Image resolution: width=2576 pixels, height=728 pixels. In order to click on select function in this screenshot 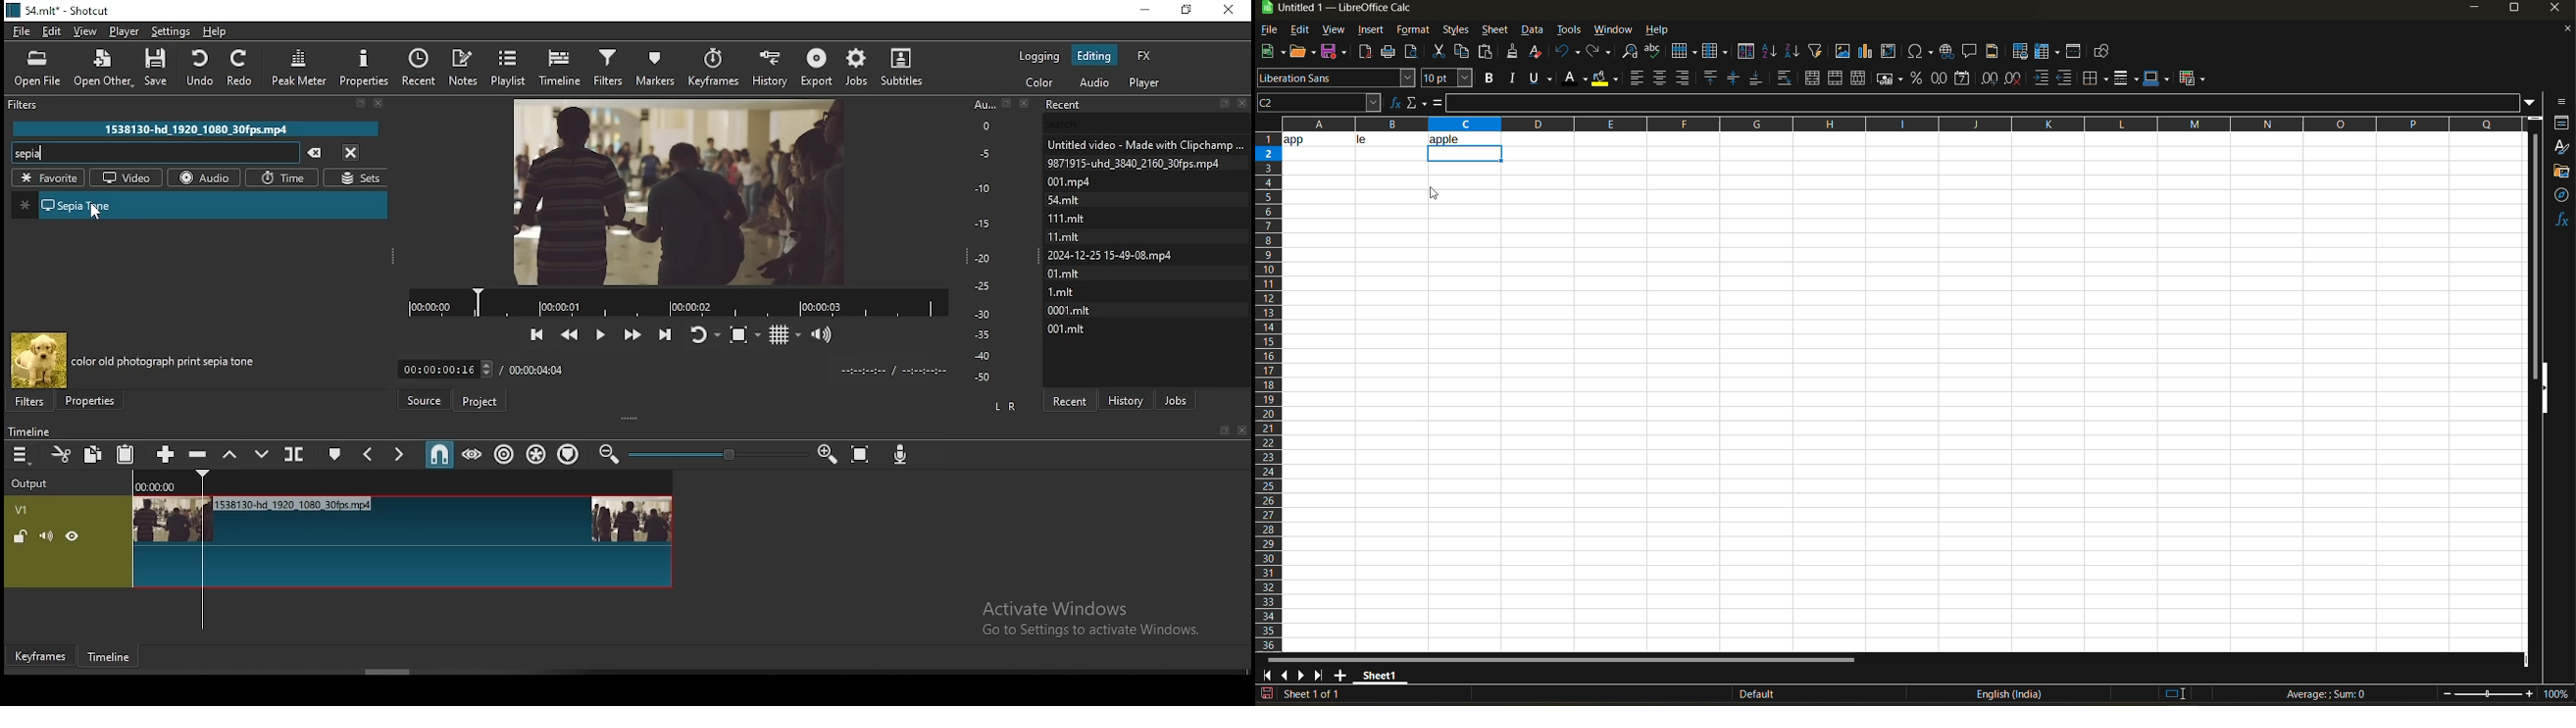, I will do `click(1415, 101)`.